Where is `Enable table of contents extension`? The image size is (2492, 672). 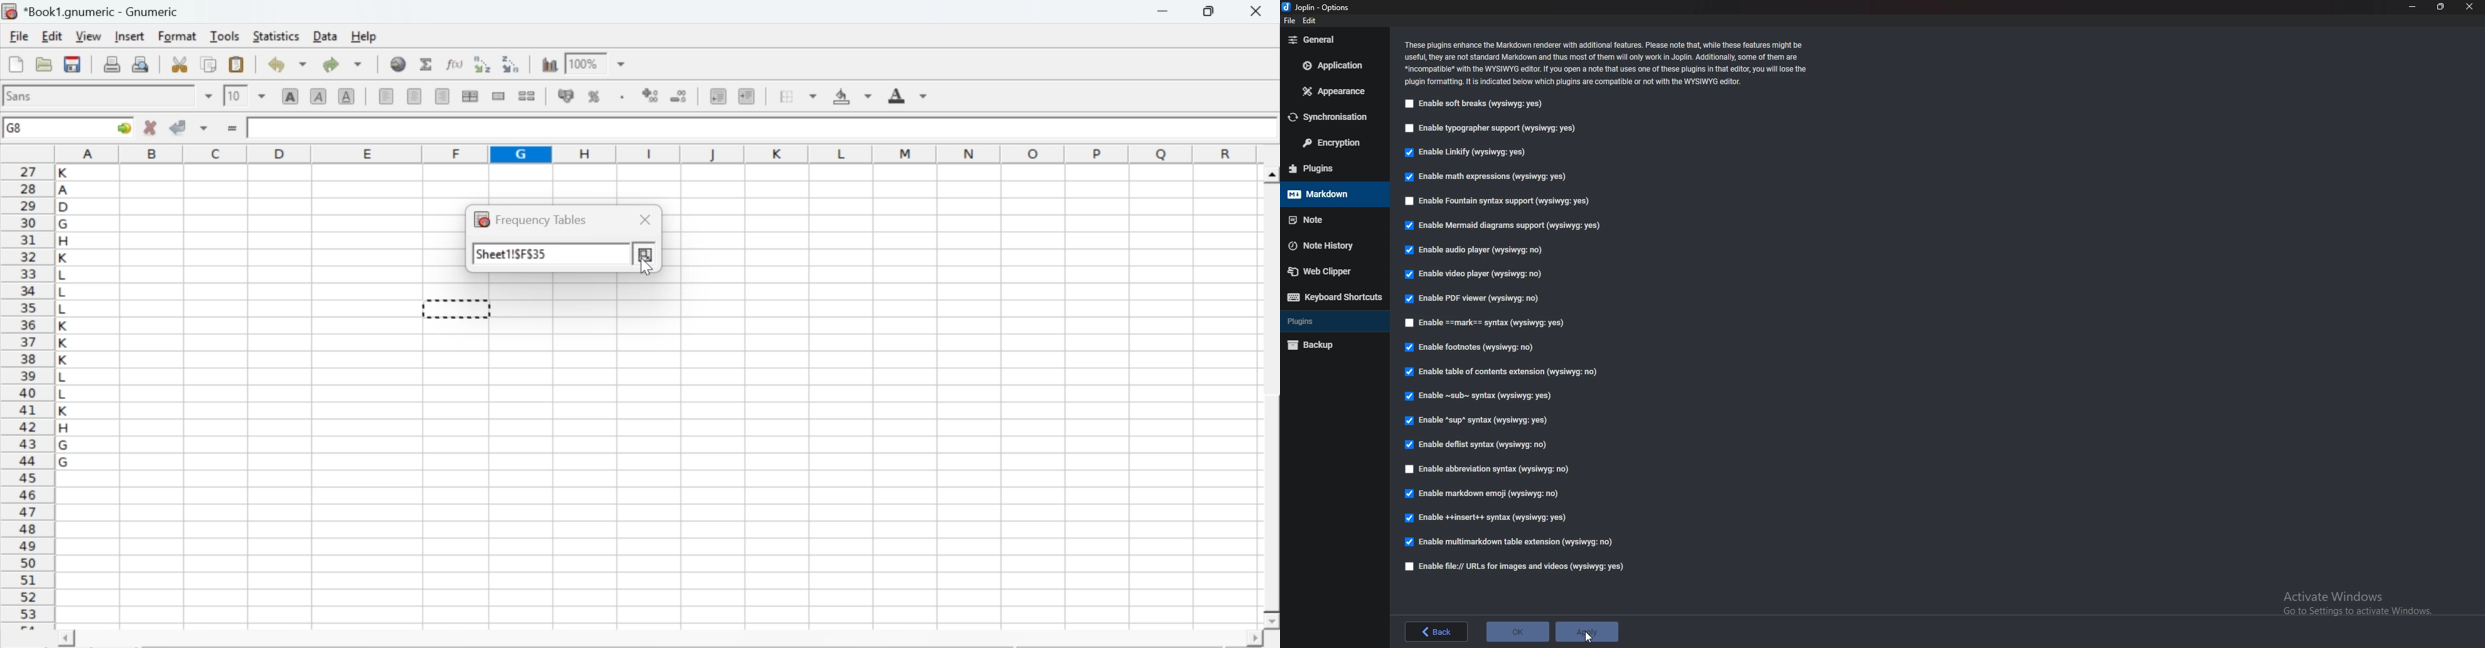
Enable table of contents extension is located at coordinates (1505, 372).